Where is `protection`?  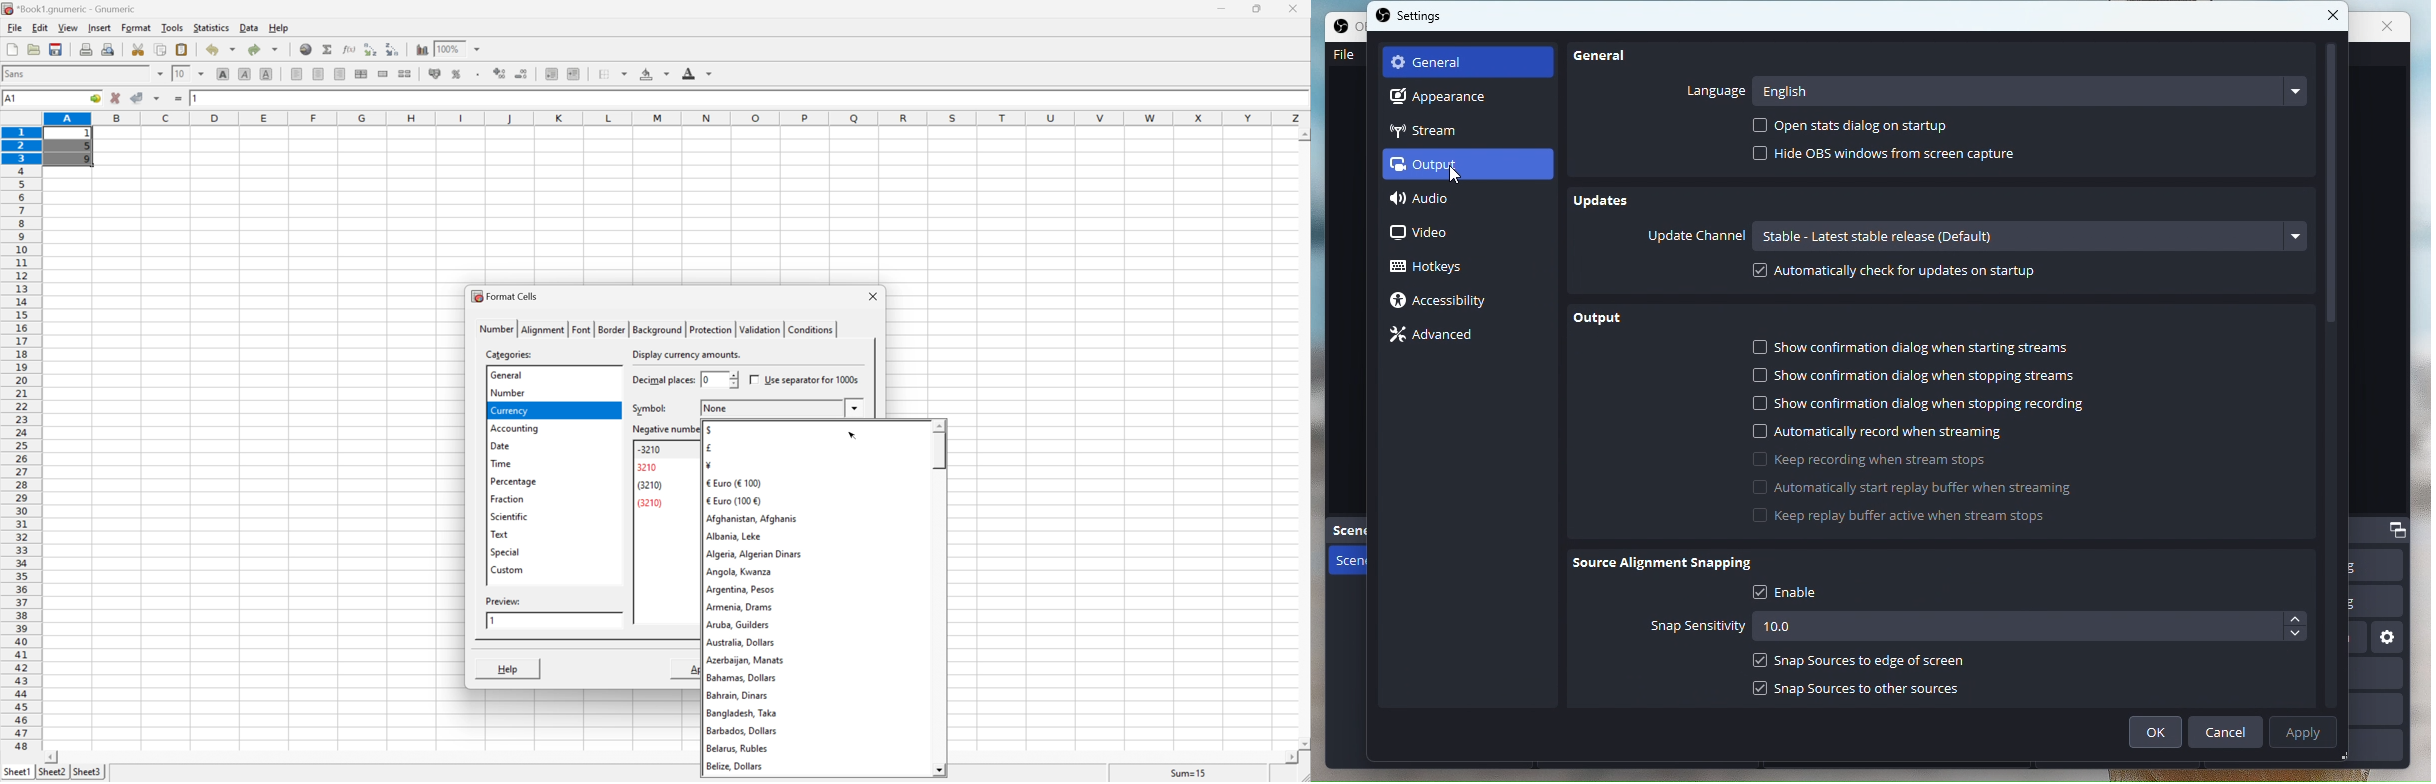
protection is located at coordinates (709, 330).